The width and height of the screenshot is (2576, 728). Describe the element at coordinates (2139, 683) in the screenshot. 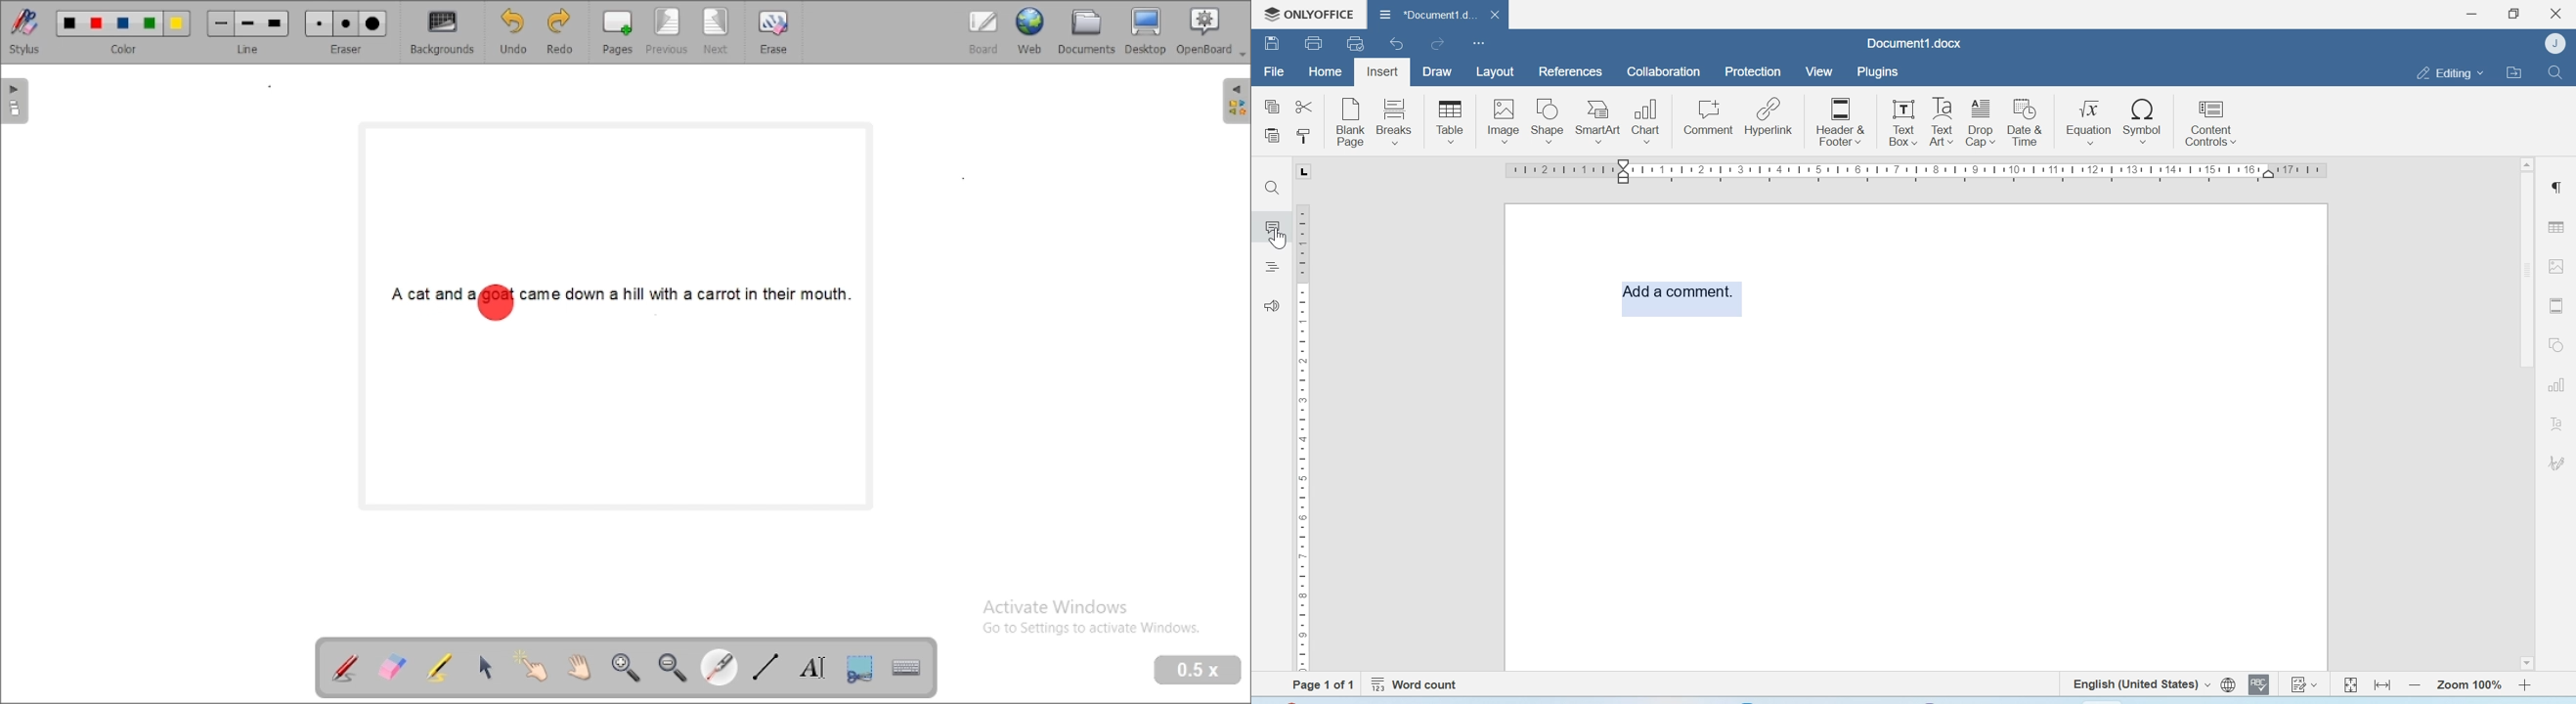

I see `Set text language` at that location.